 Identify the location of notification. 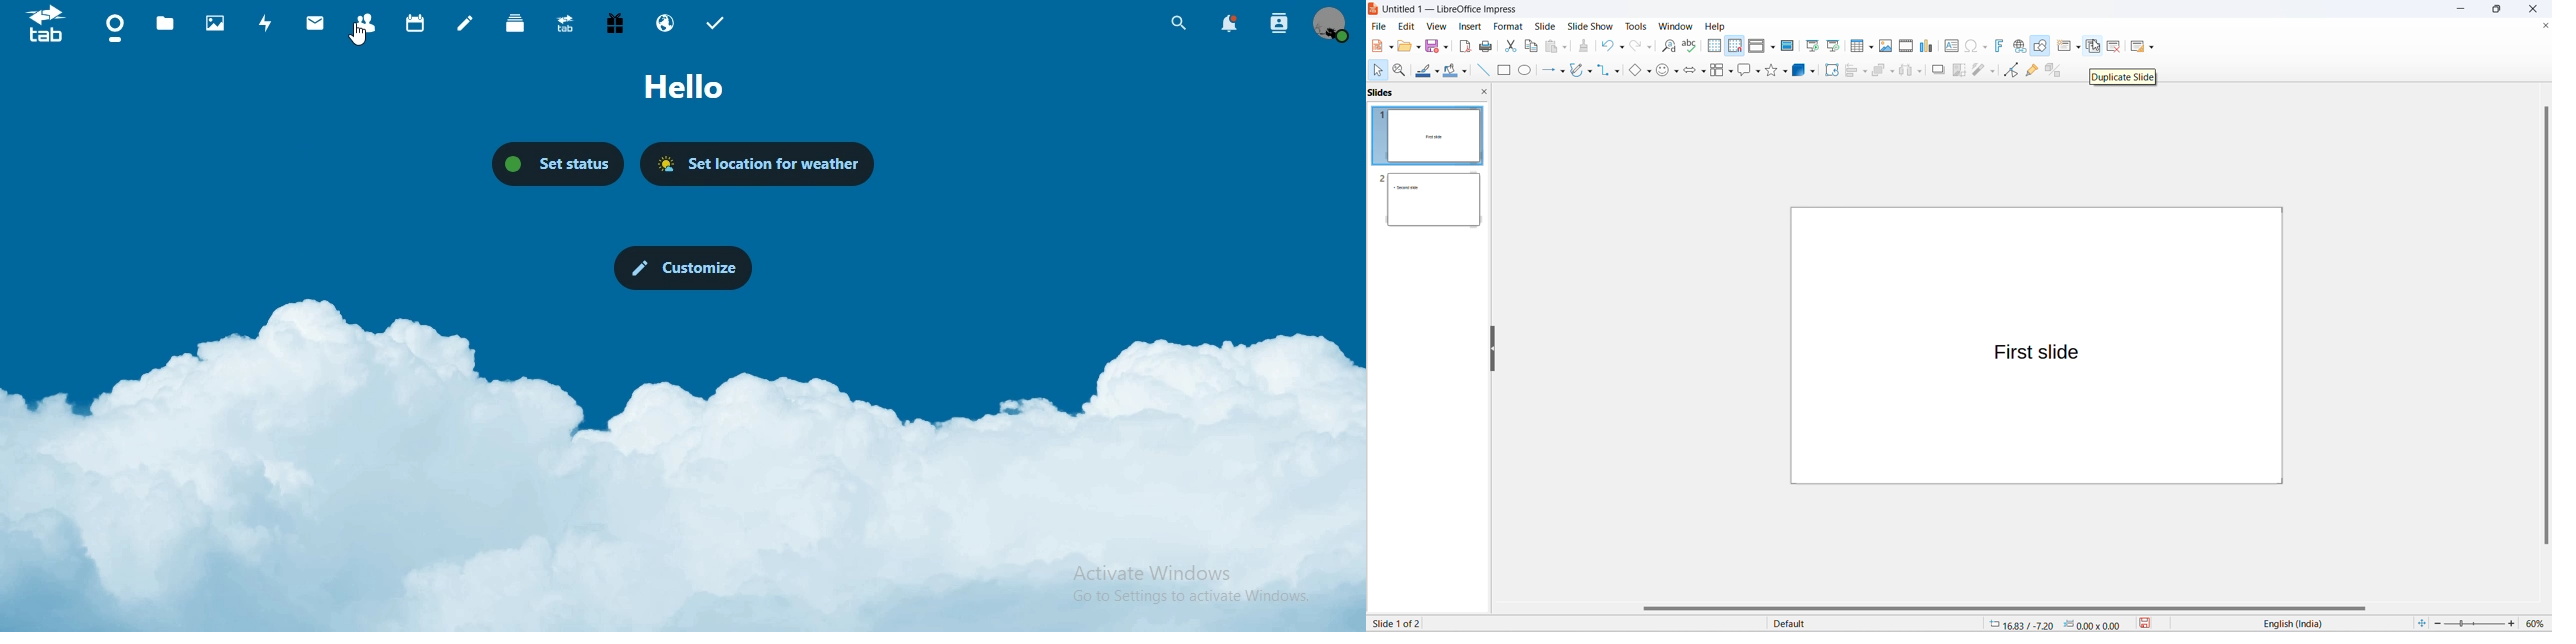
(1231, 24).